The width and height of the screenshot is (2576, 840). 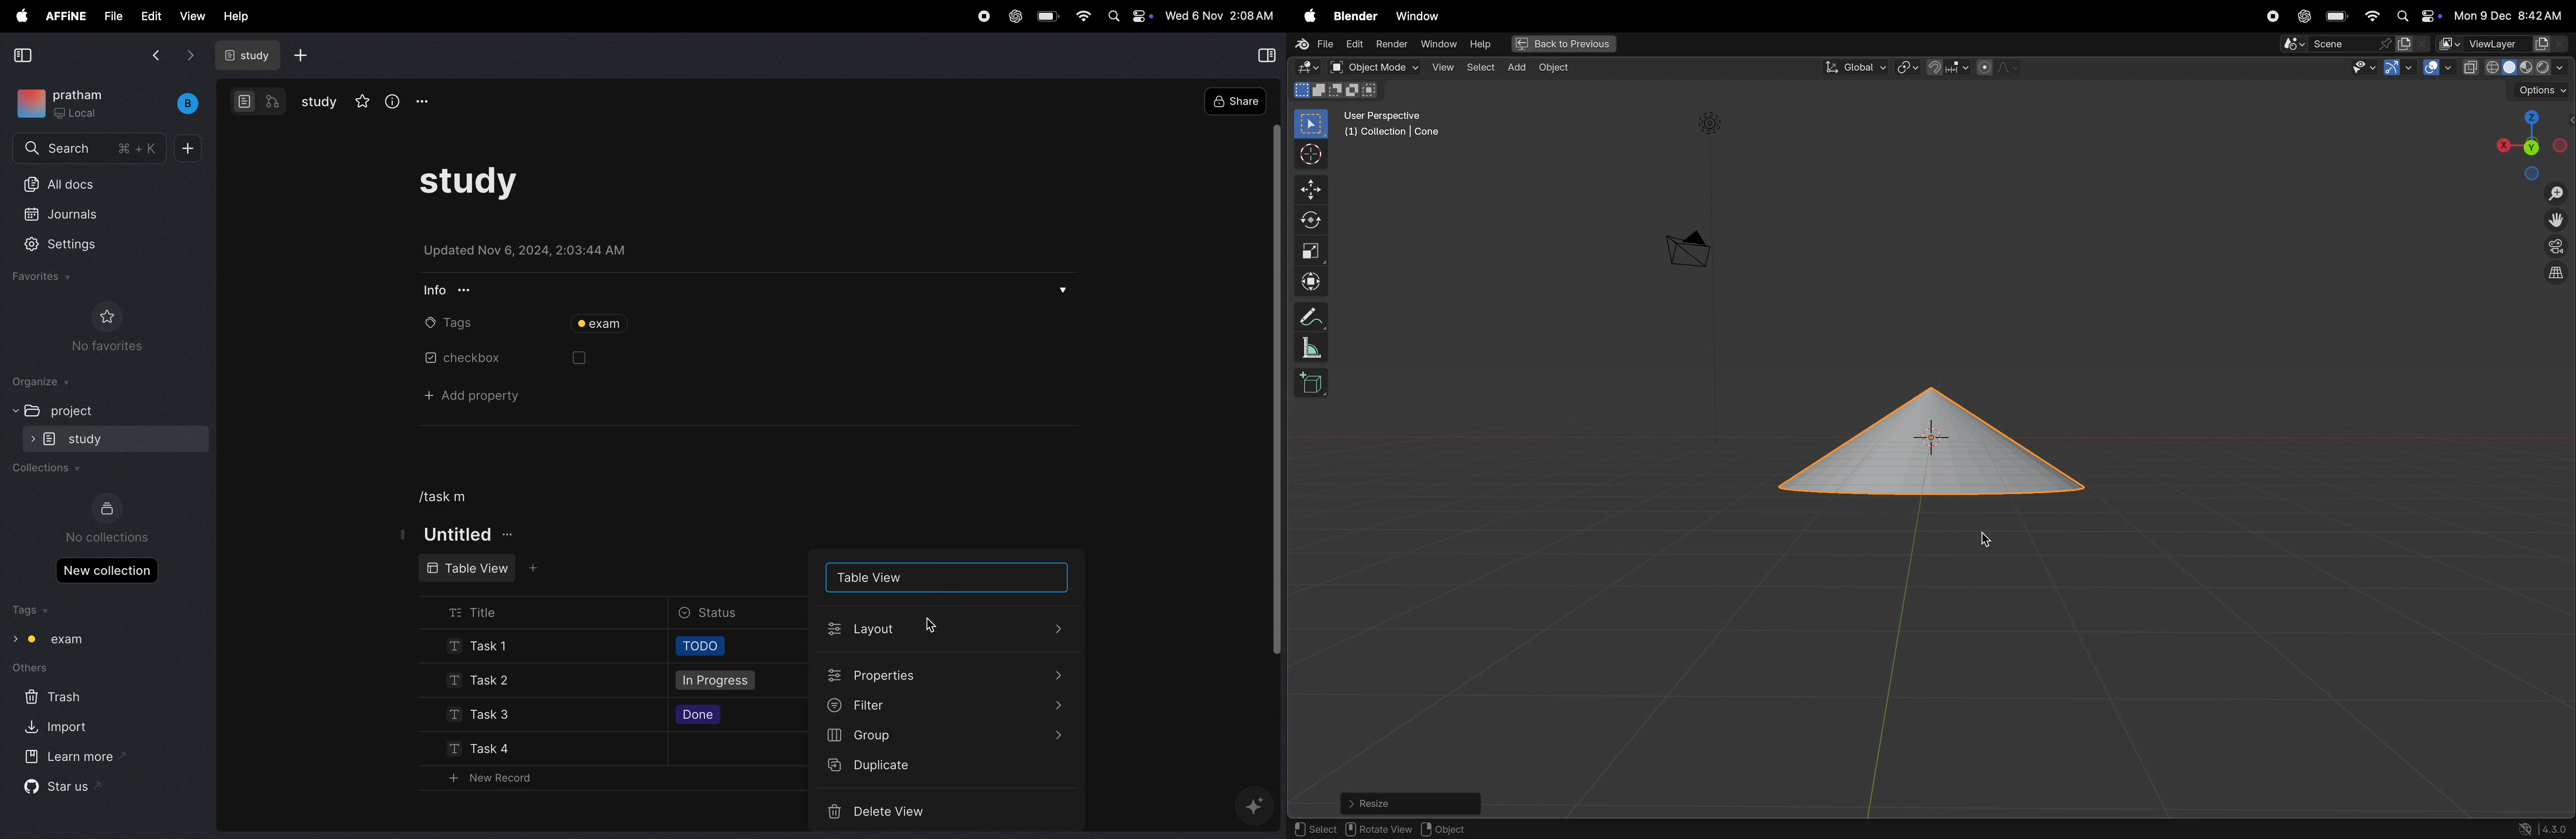 What do you see at coordinates (1356, 16) in the screenshot?
I see `Blender` at bounding box center [1356, 16].